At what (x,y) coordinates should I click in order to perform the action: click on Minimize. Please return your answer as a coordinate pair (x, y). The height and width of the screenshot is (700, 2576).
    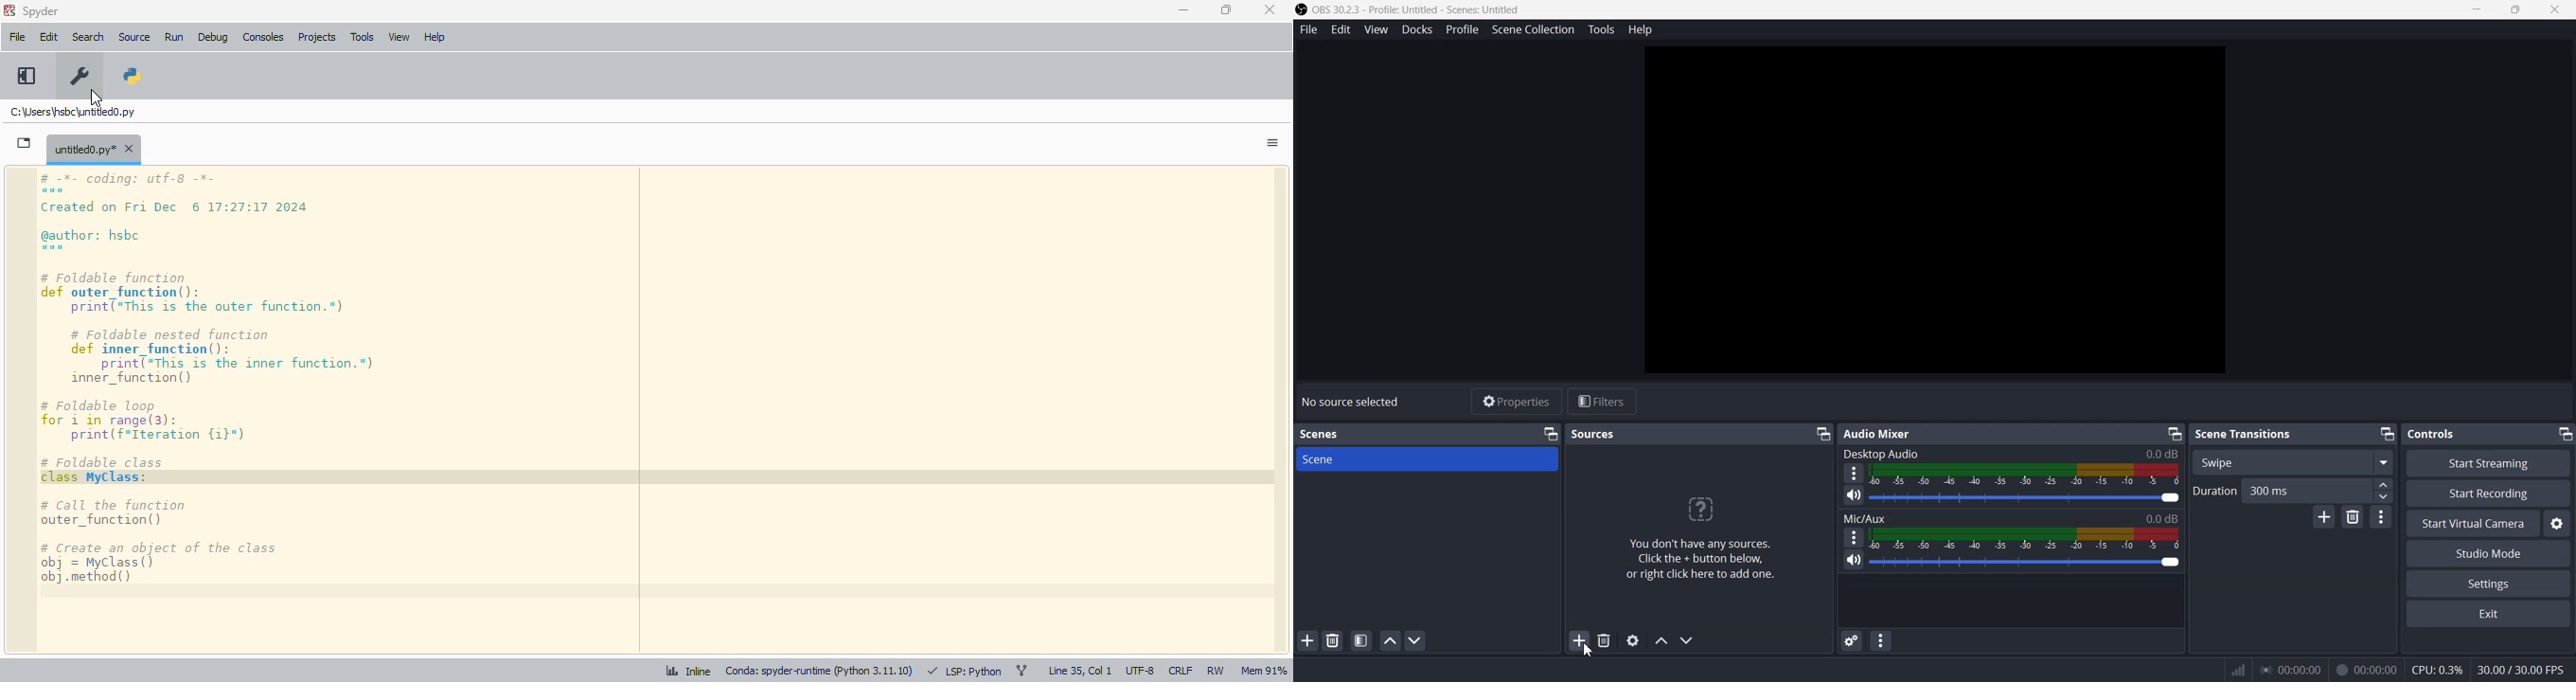
    Looking at the image, I should click on (2175, 434).